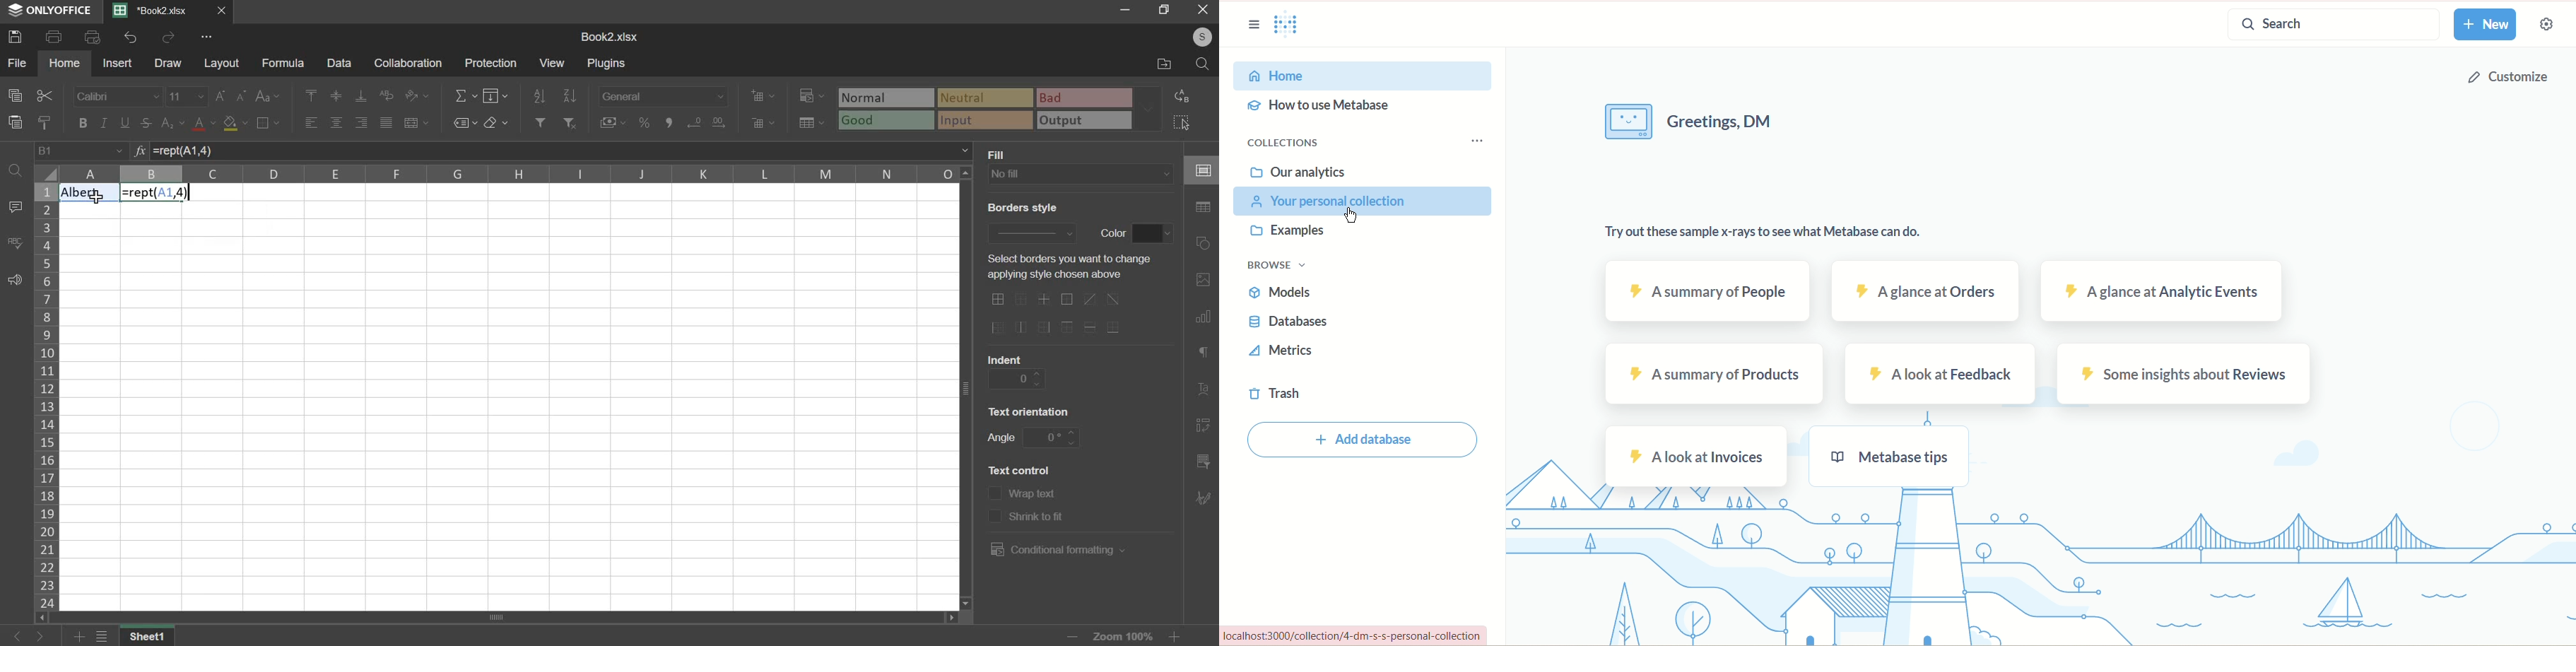  What do you see at coordinates (409, 63) in the screenshot?
I see `collaboration` at bounding box center [409, 63].